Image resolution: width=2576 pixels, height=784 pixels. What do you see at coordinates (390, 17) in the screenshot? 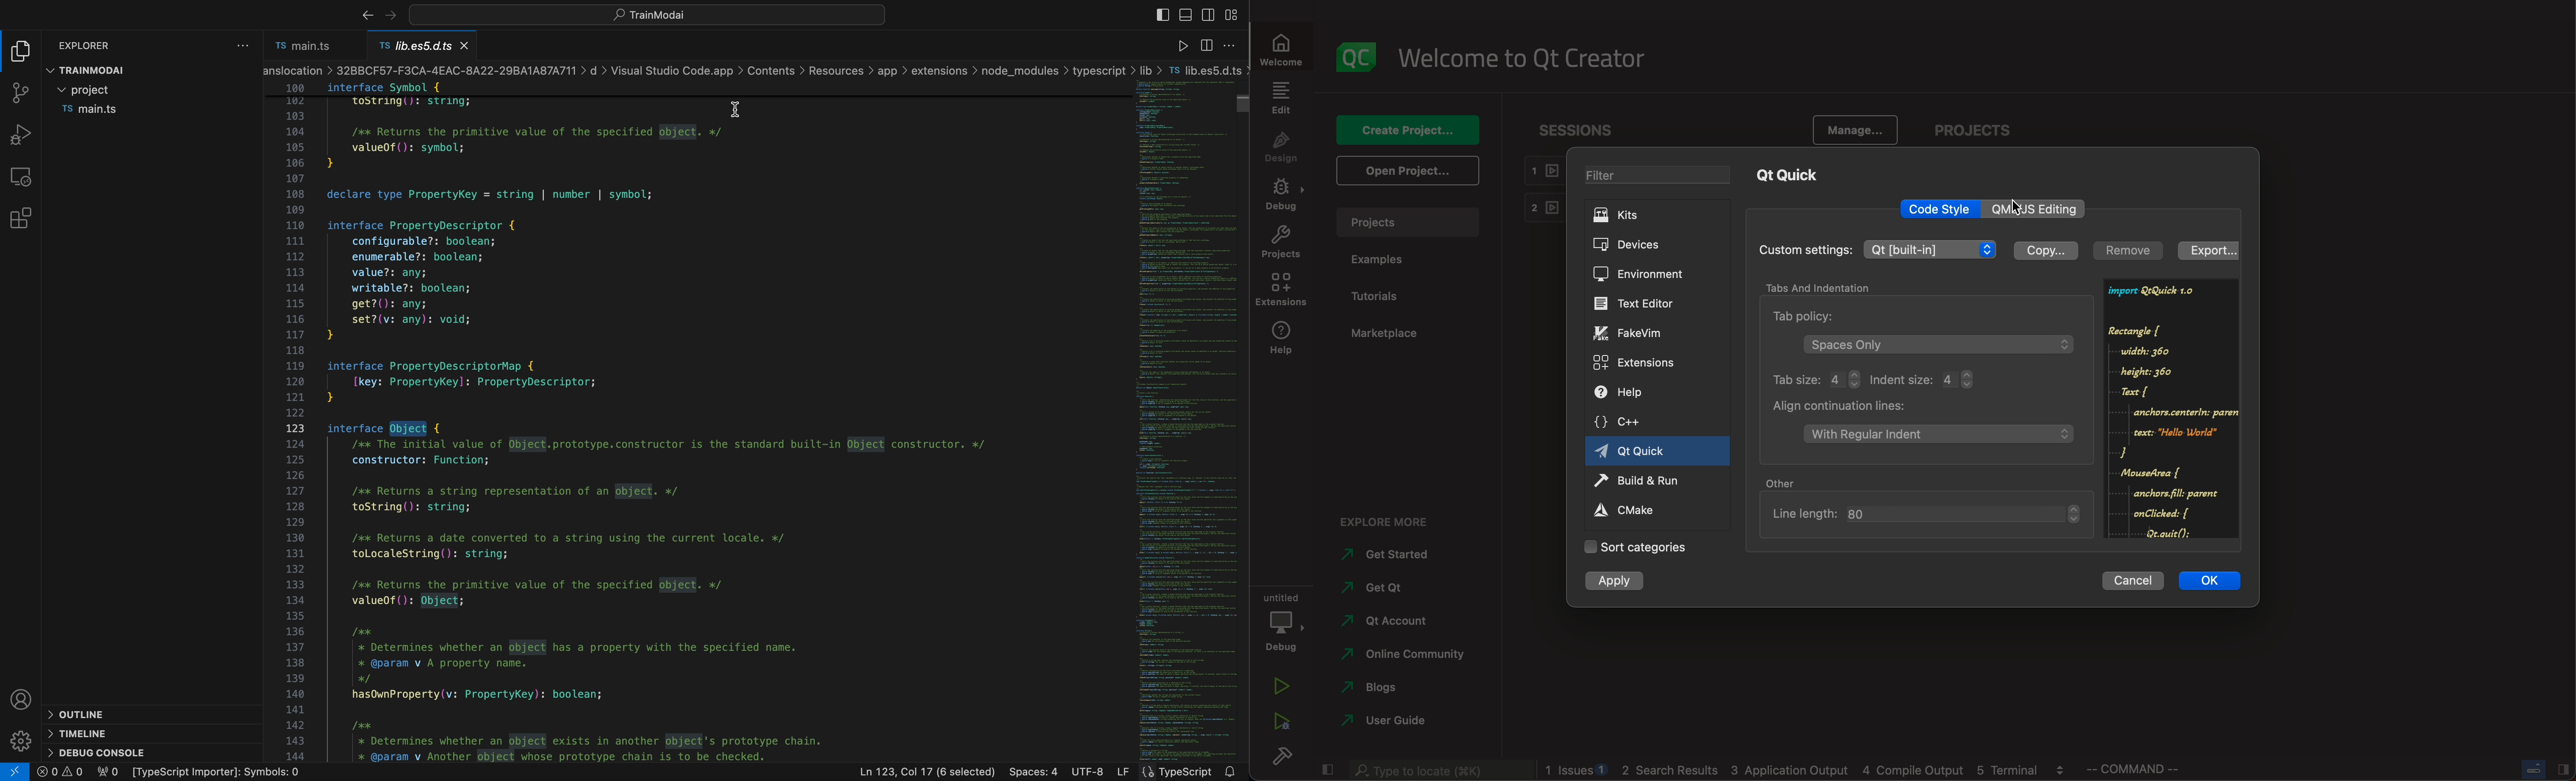
I see `arrows` at bounding box center [390, 17].